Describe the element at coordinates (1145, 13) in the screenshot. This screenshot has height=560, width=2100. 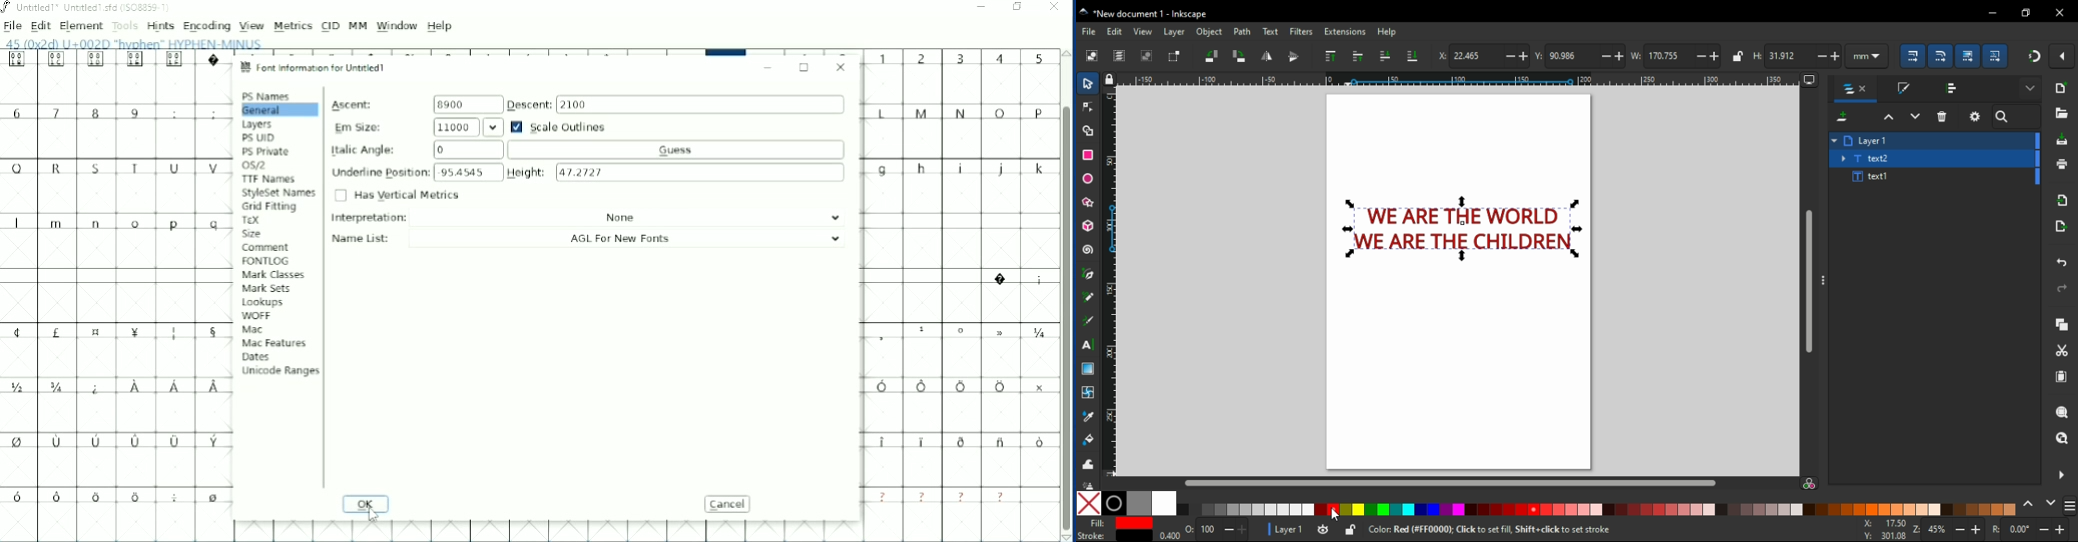
I see `icon and filename` at that location.